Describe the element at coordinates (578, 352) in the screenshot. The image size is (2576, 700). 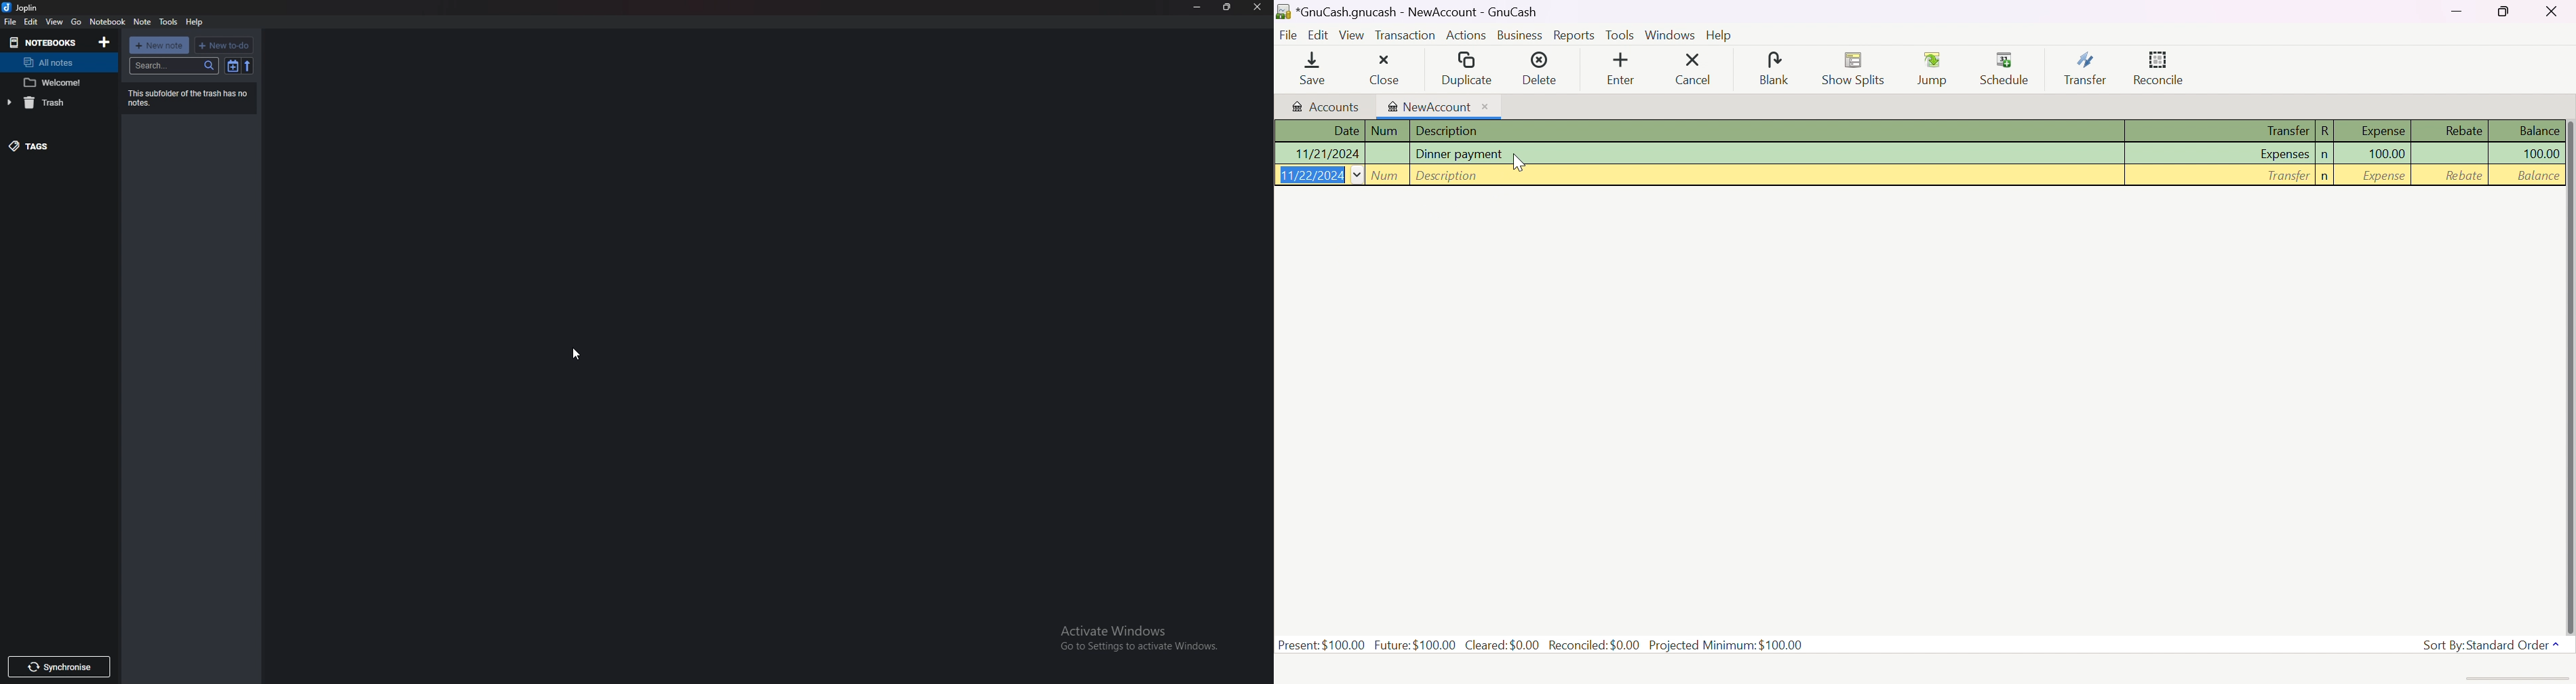
I see `Cursor` at that location.